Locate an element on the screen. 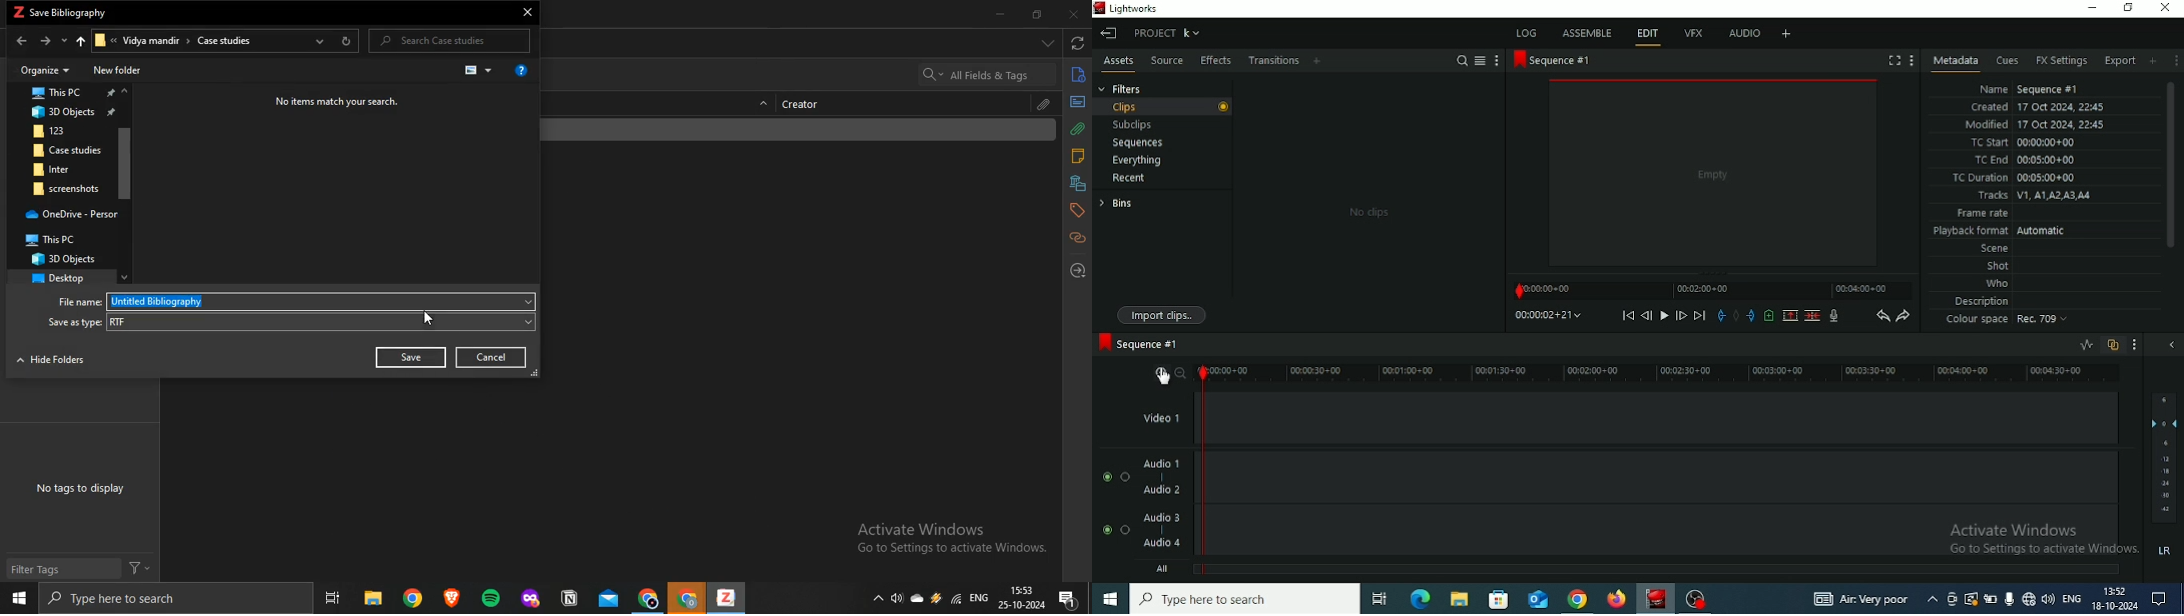 The height and width of the screenshot is (616, 2184). hide is located at coordinates (766, 102).